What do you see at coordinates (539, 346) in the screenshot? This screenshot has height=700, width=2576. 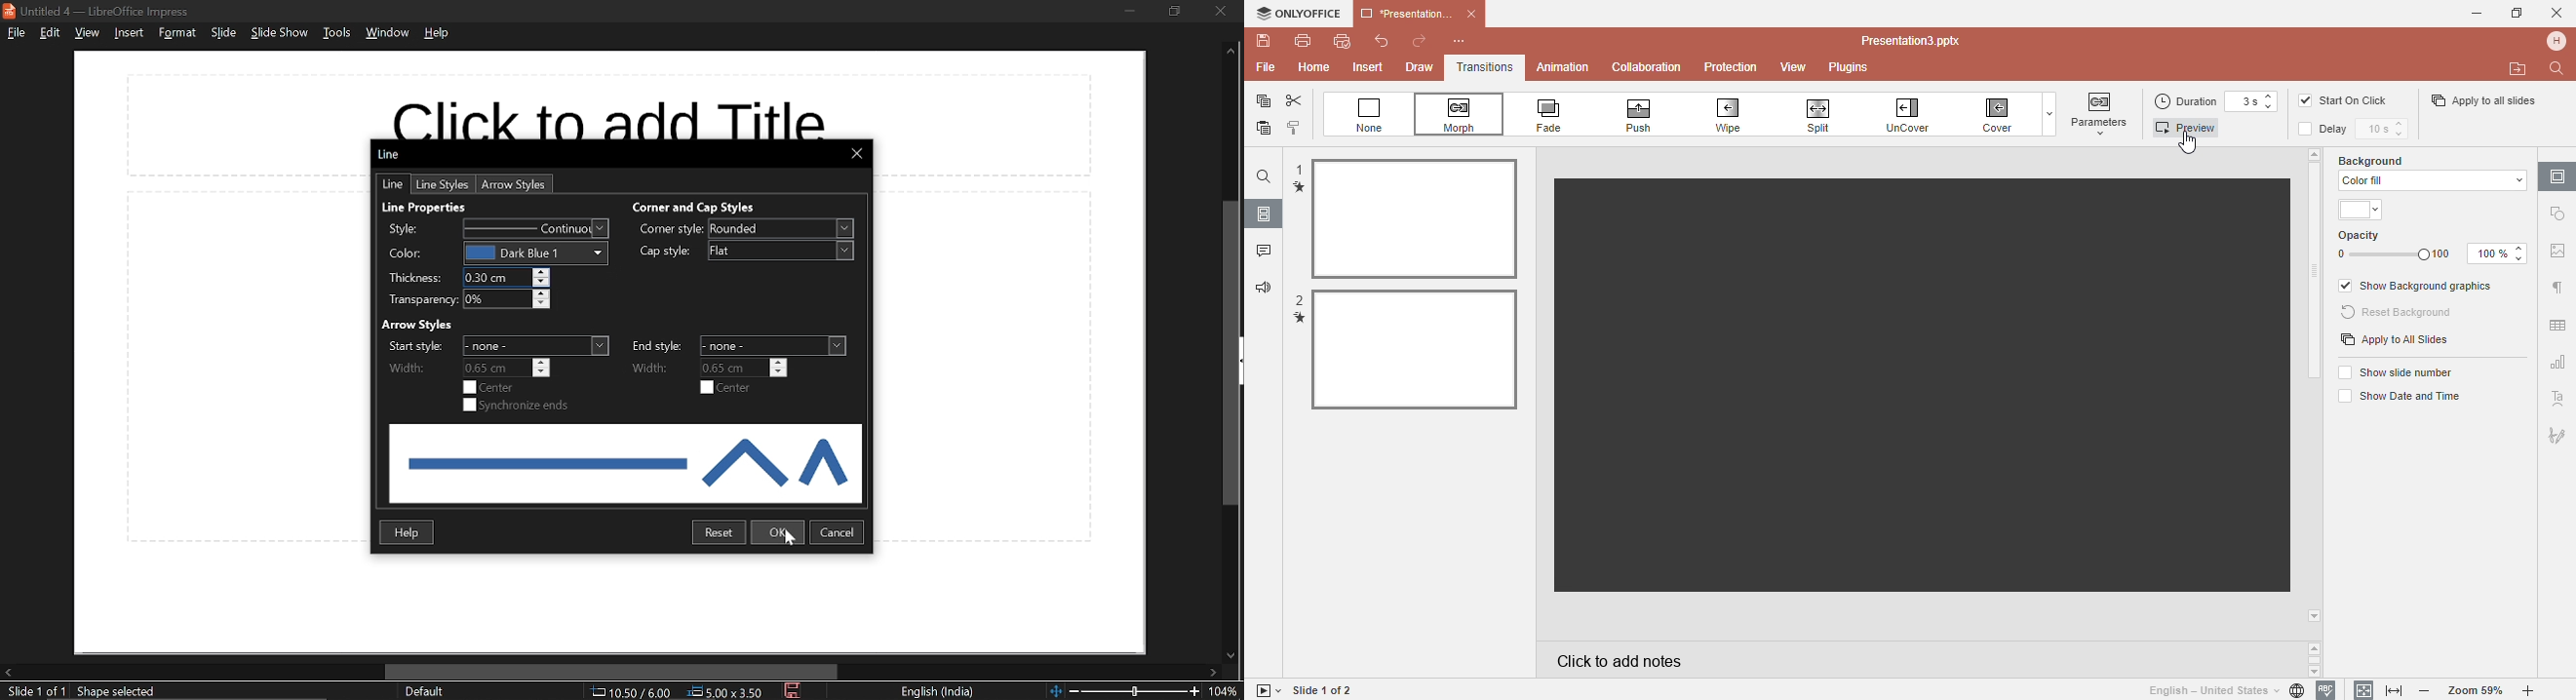 I see `star style` at bounding box center [539, 346].